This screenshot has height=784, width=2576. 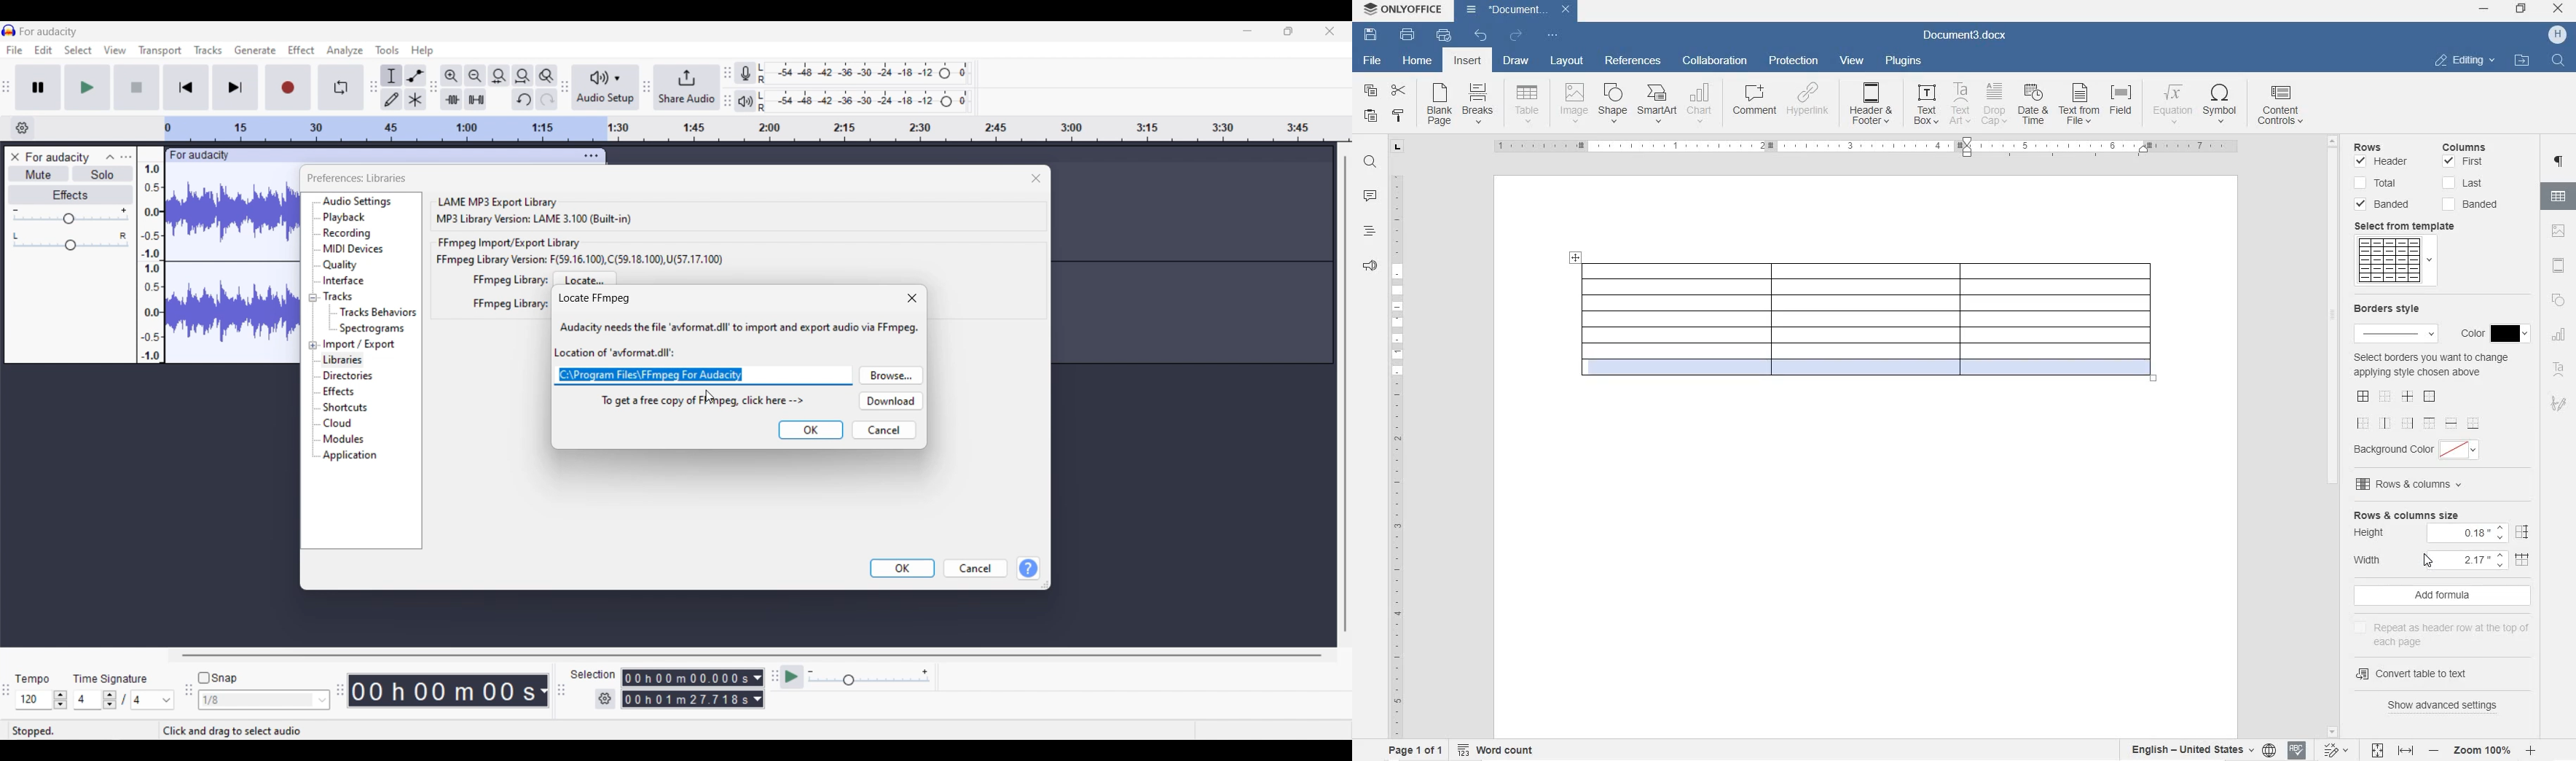 I want to click on Close track, so click(x=15, y=157).